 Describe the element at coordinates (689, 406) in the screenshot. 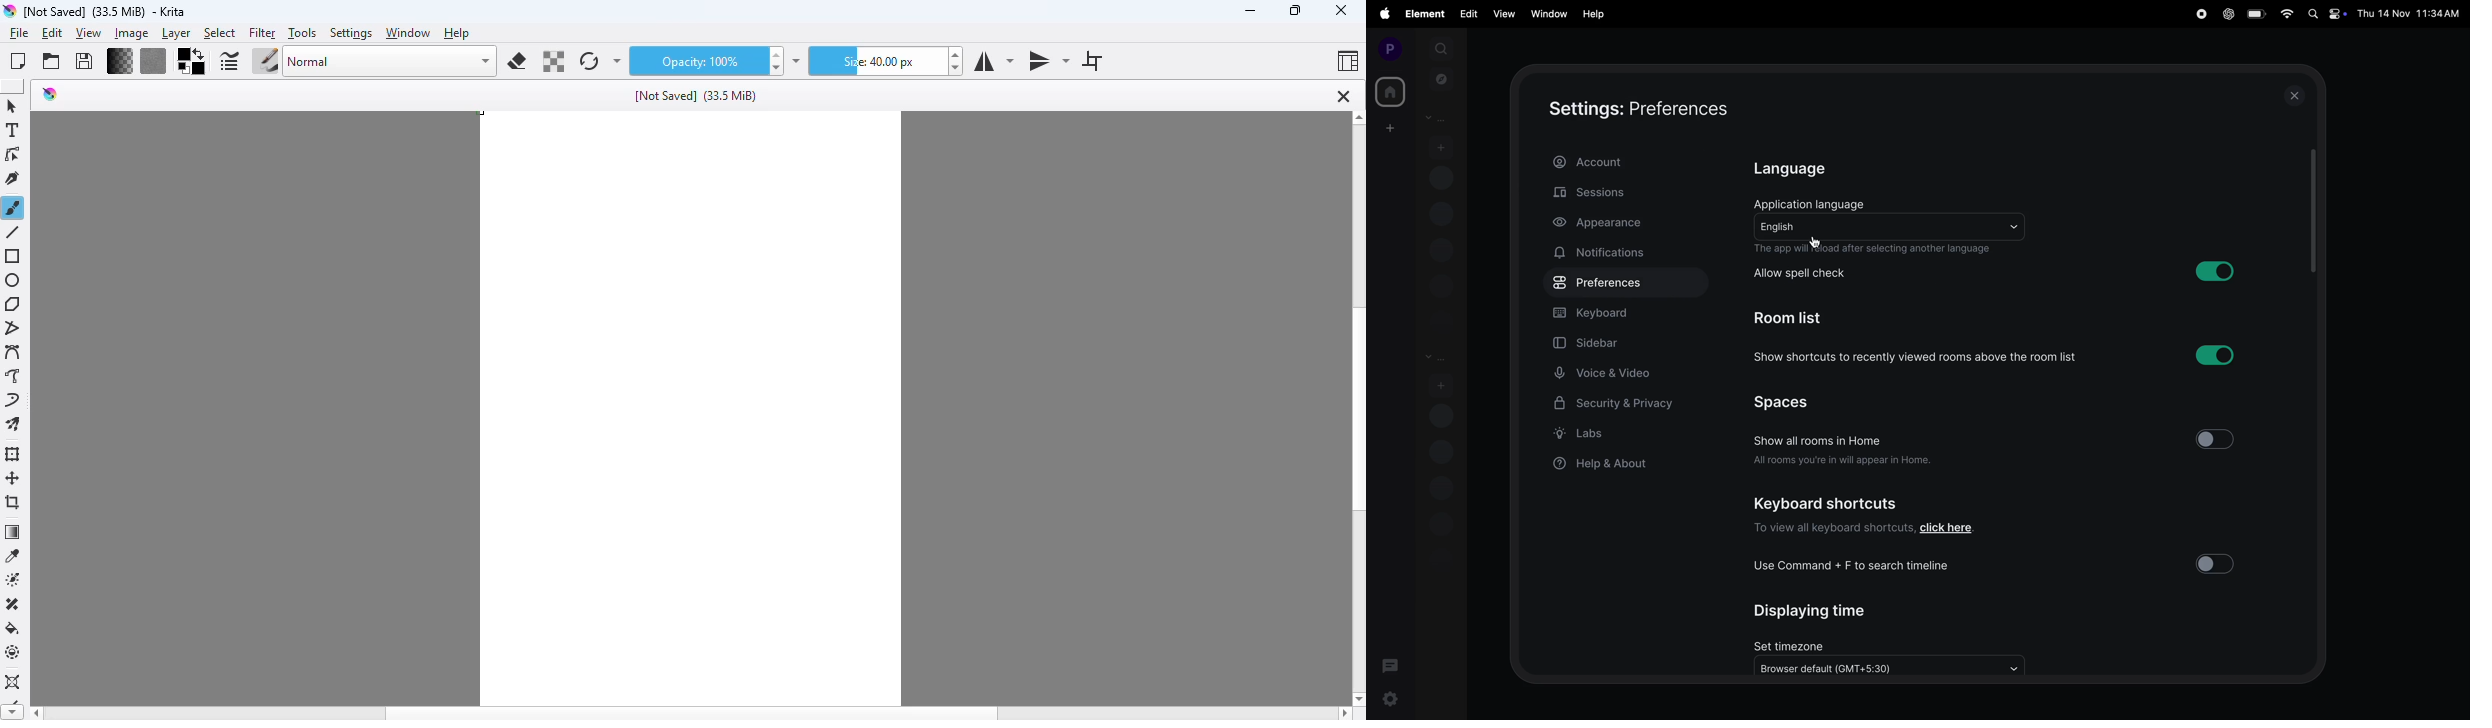

I see `Canvas` at that location.